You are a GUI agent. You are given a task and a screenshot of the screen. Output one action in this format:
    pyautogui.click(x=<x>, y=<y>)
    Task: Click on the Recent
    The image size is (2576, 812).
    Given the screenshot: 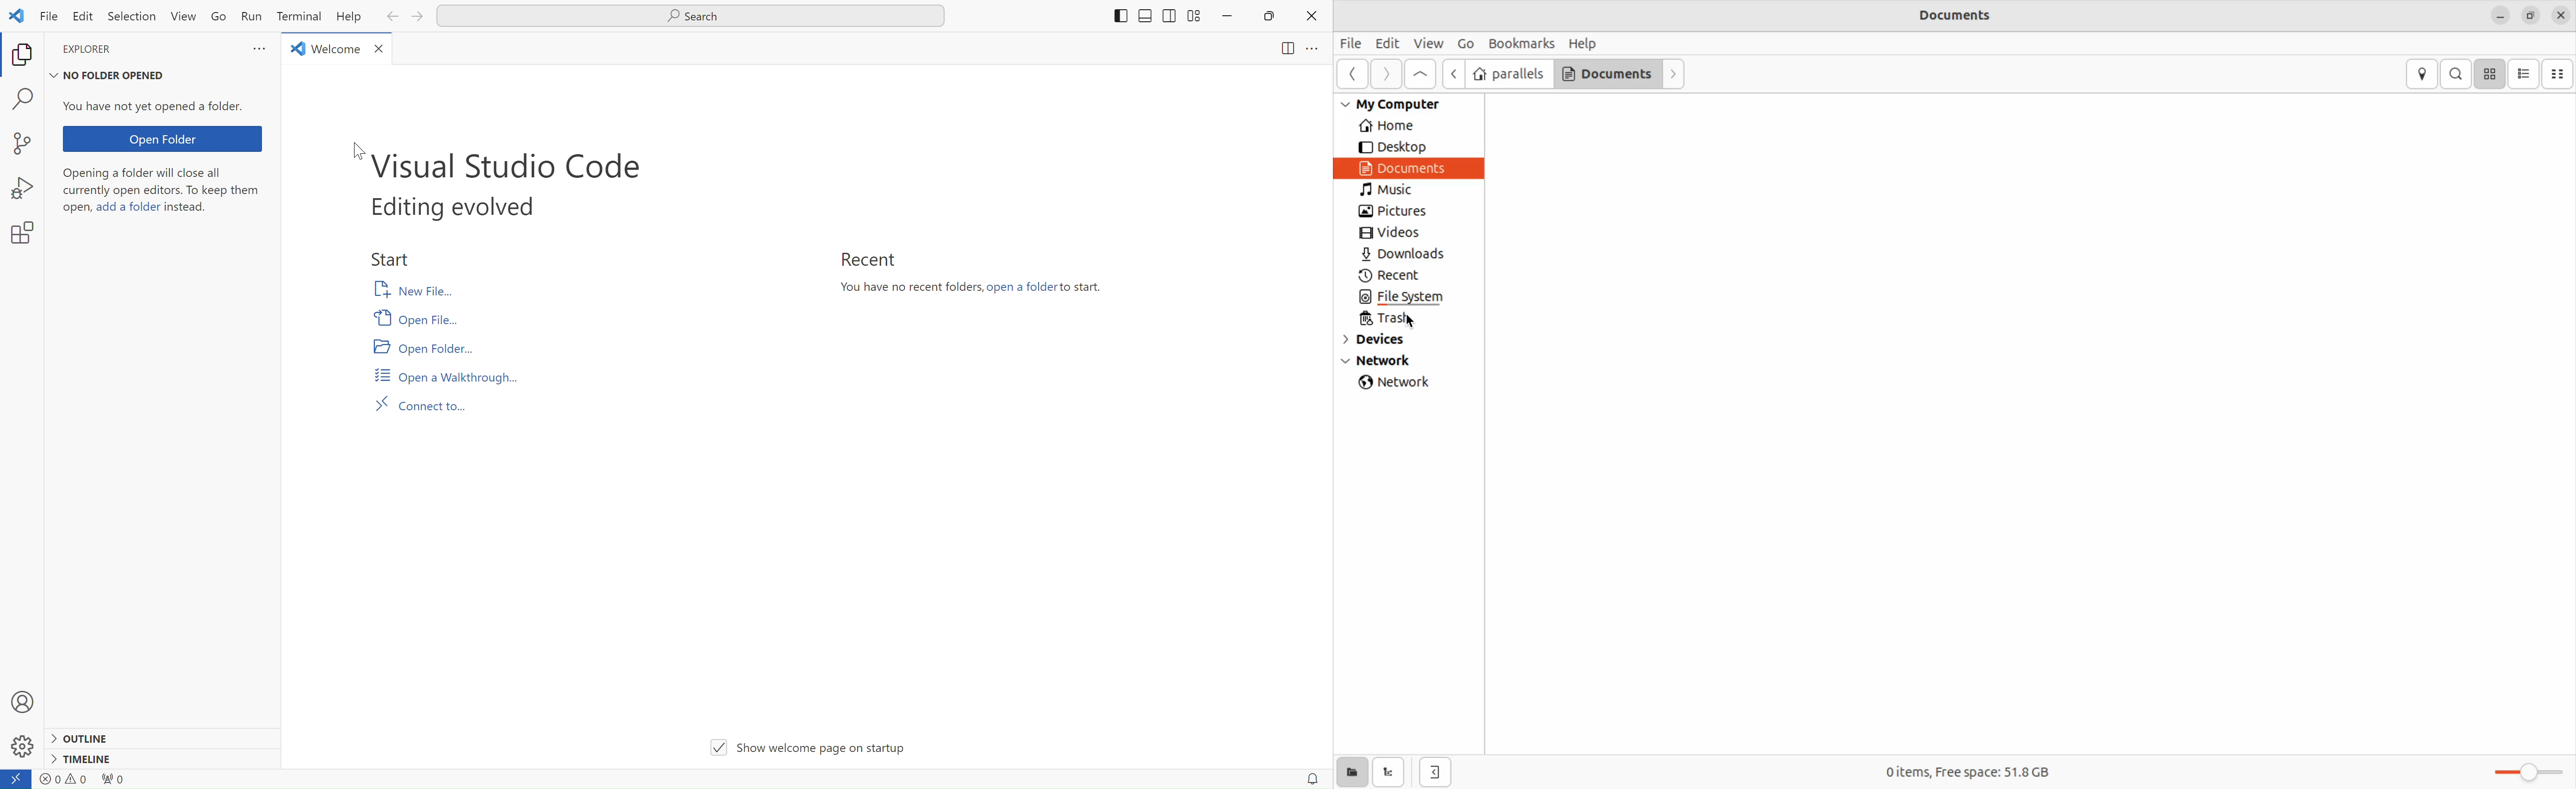 What is the action you would take?
    pyautogui.click(x=870, y=259)
    